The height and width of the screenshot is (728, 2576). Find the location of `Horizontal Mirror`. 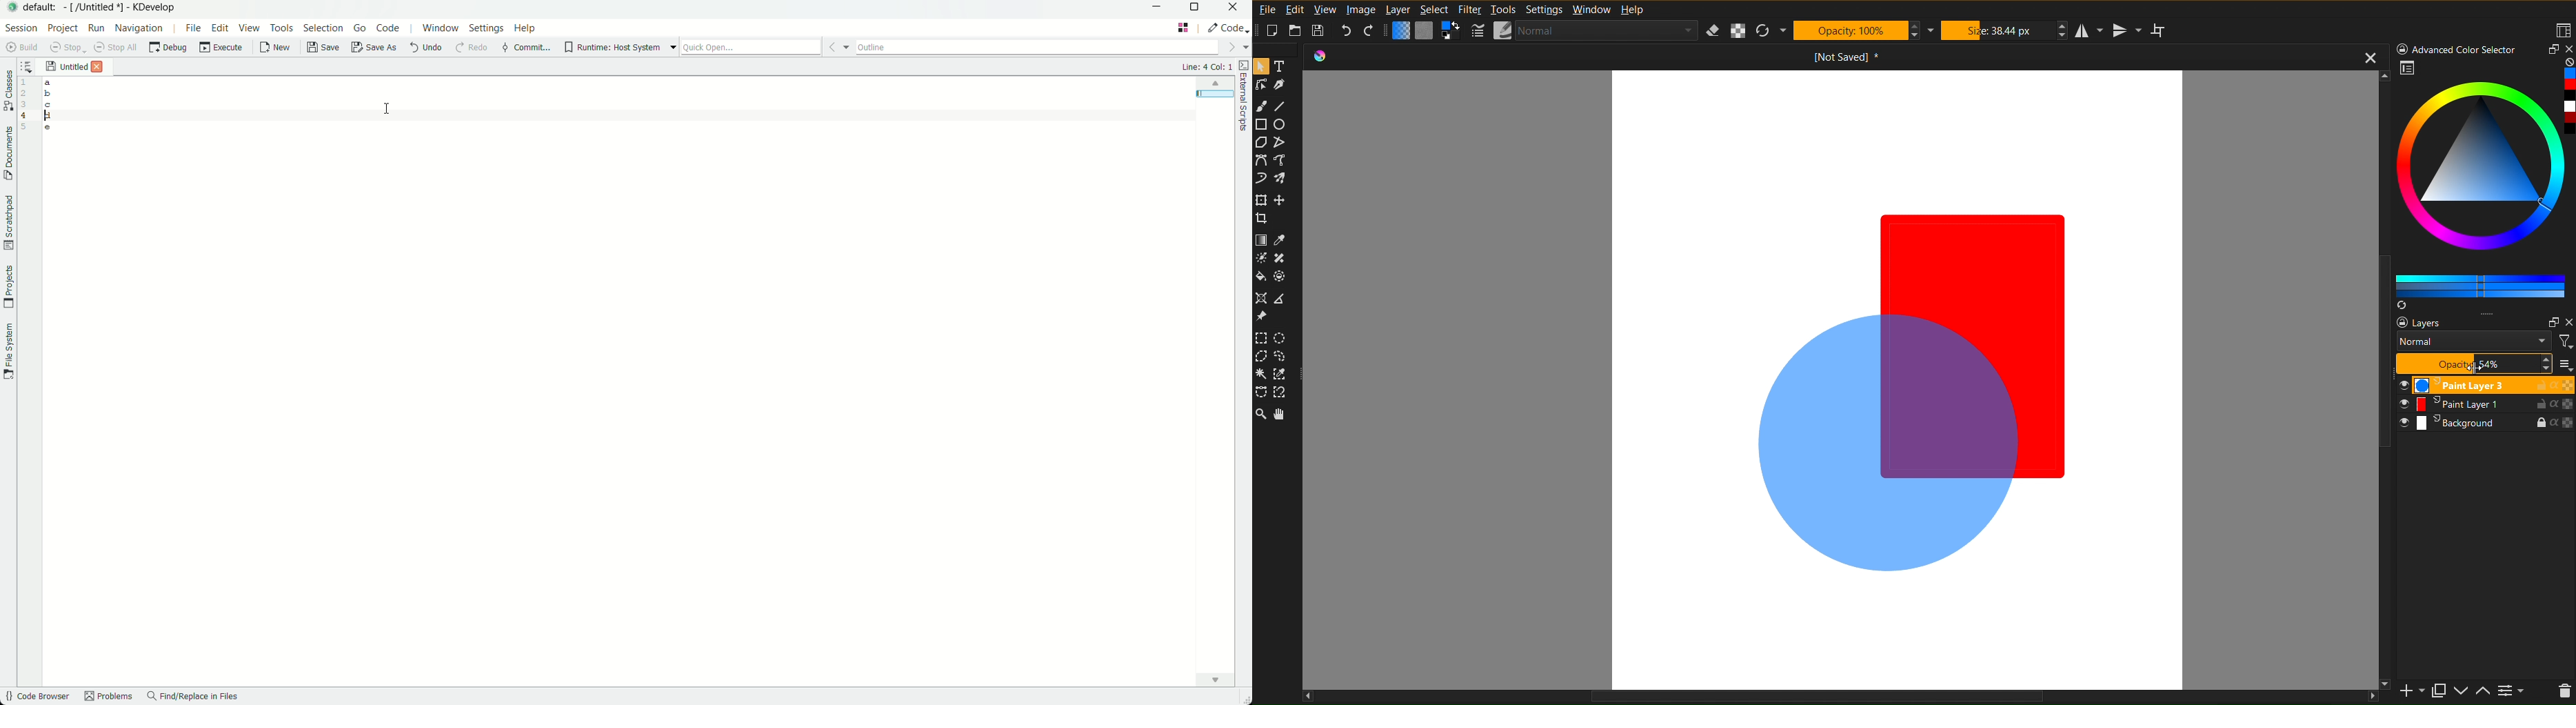

Horizontal Mirror is located at coordinates (2093, 30).